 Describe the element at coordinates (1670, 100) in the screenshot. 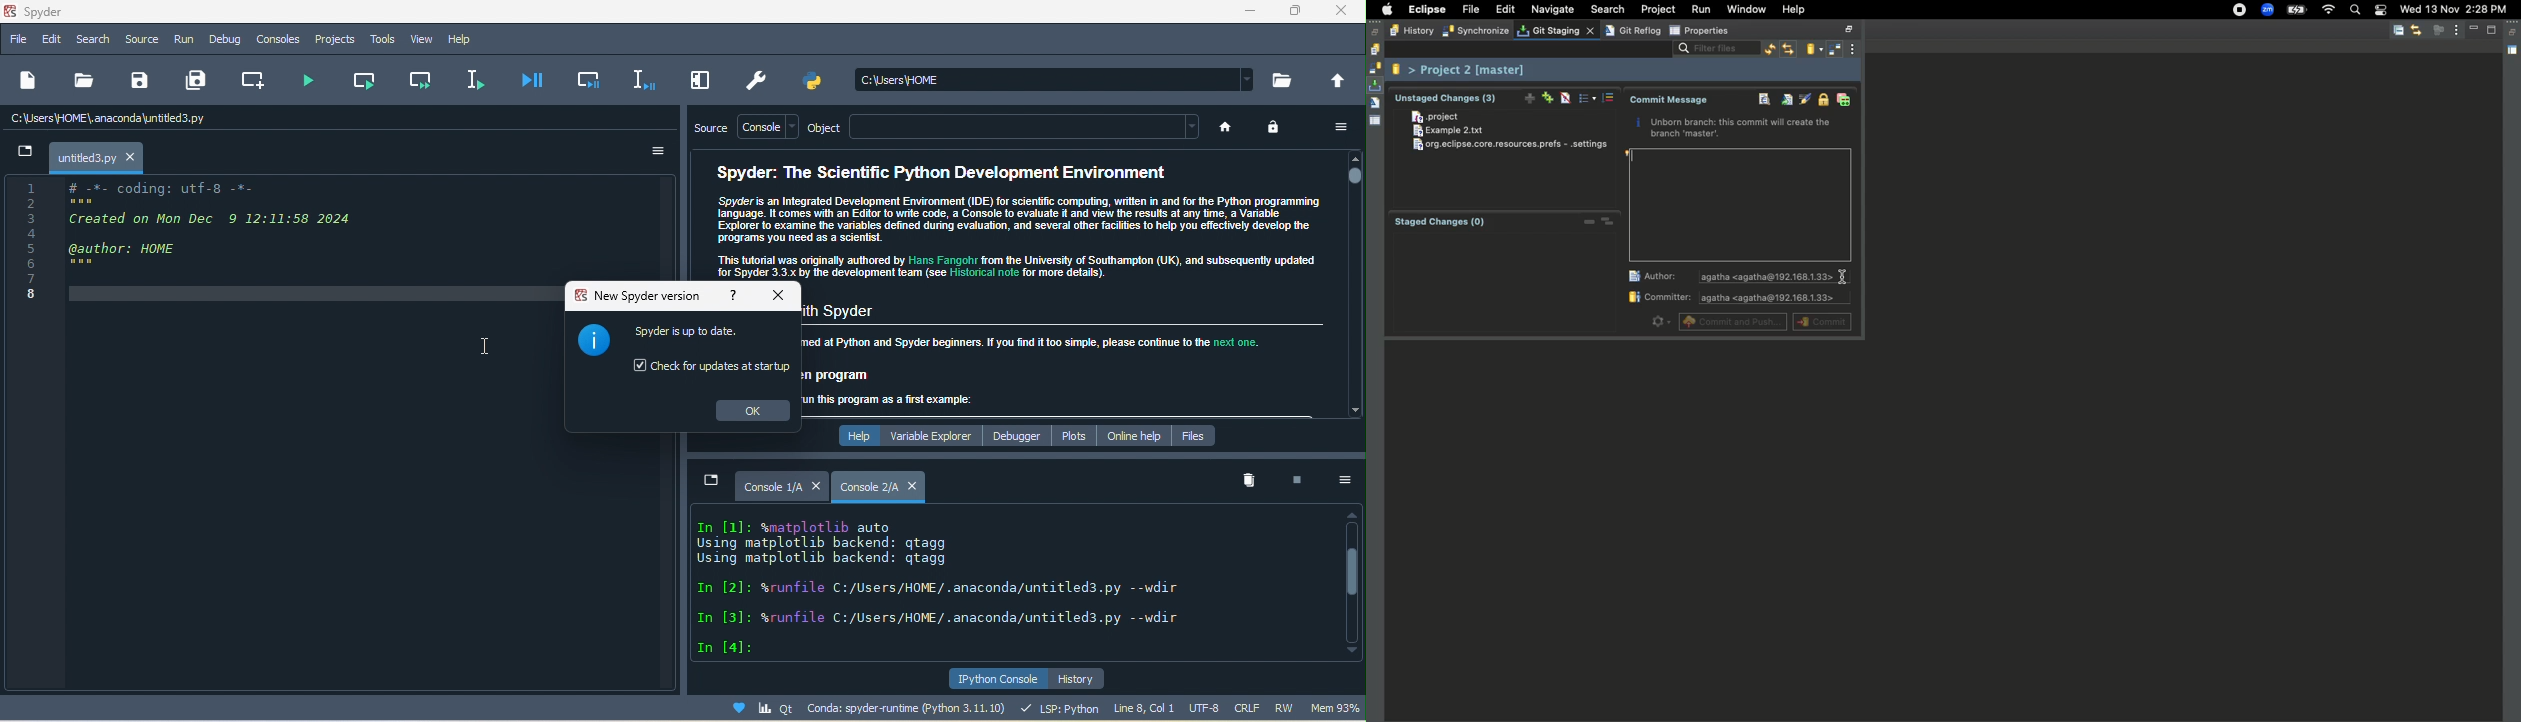

I see `Commit message` at that location.